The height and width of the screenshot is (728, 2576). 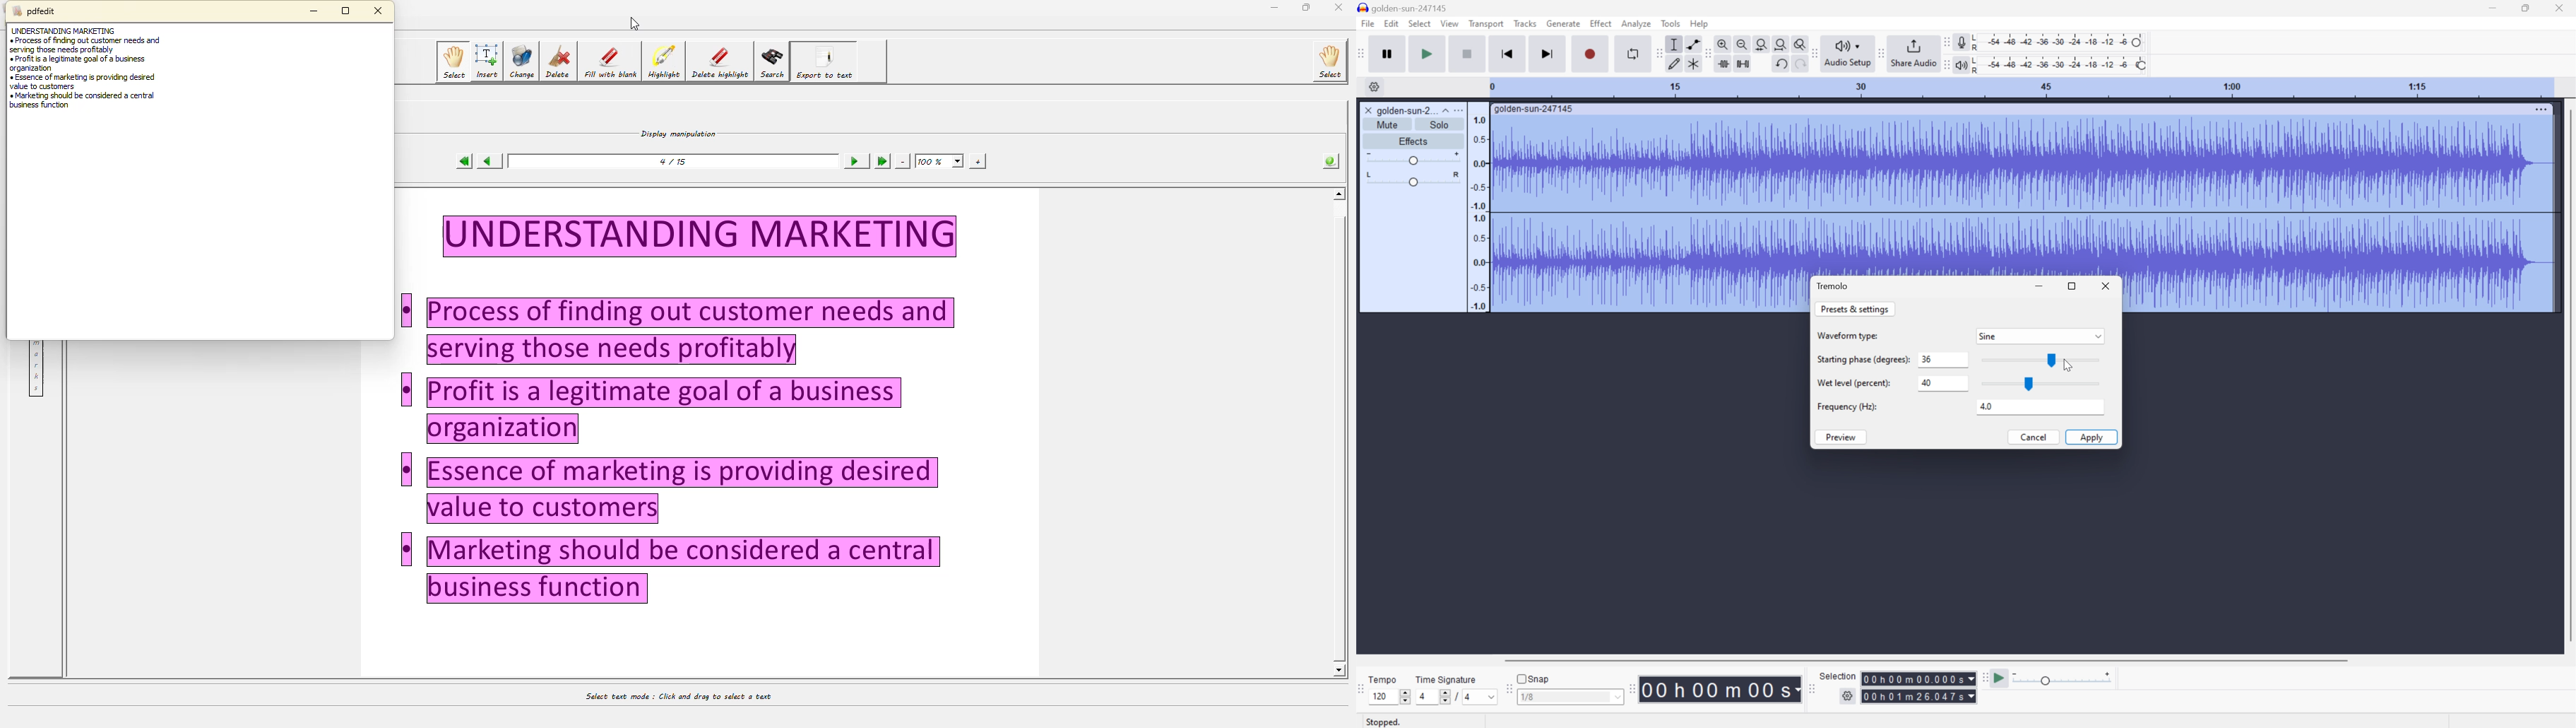 What do you see at coordinates (2569, 374) in the screenshot?
I see `Scroll Bar` at bounding box center [2569, 374].